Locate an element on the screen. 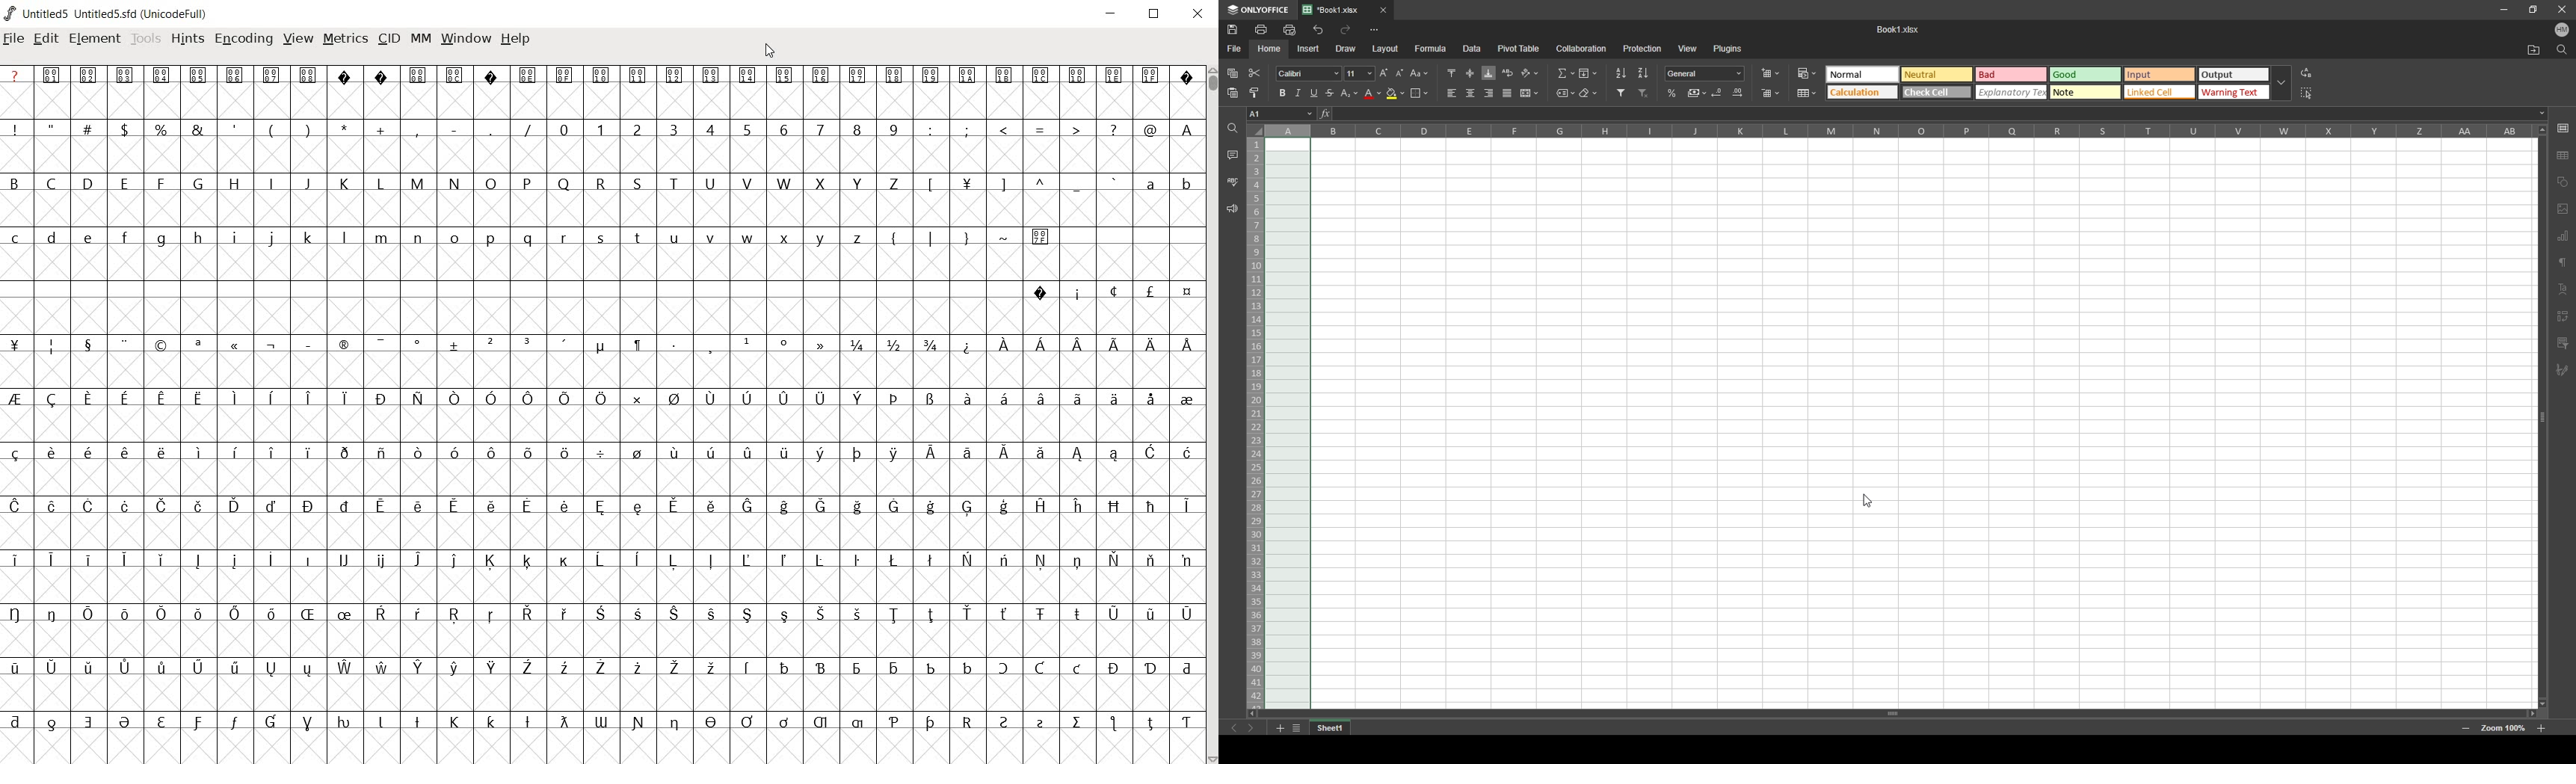 The height and width of the screenshot is (784, 2576). Symbol is located at coordinates (783, 560).